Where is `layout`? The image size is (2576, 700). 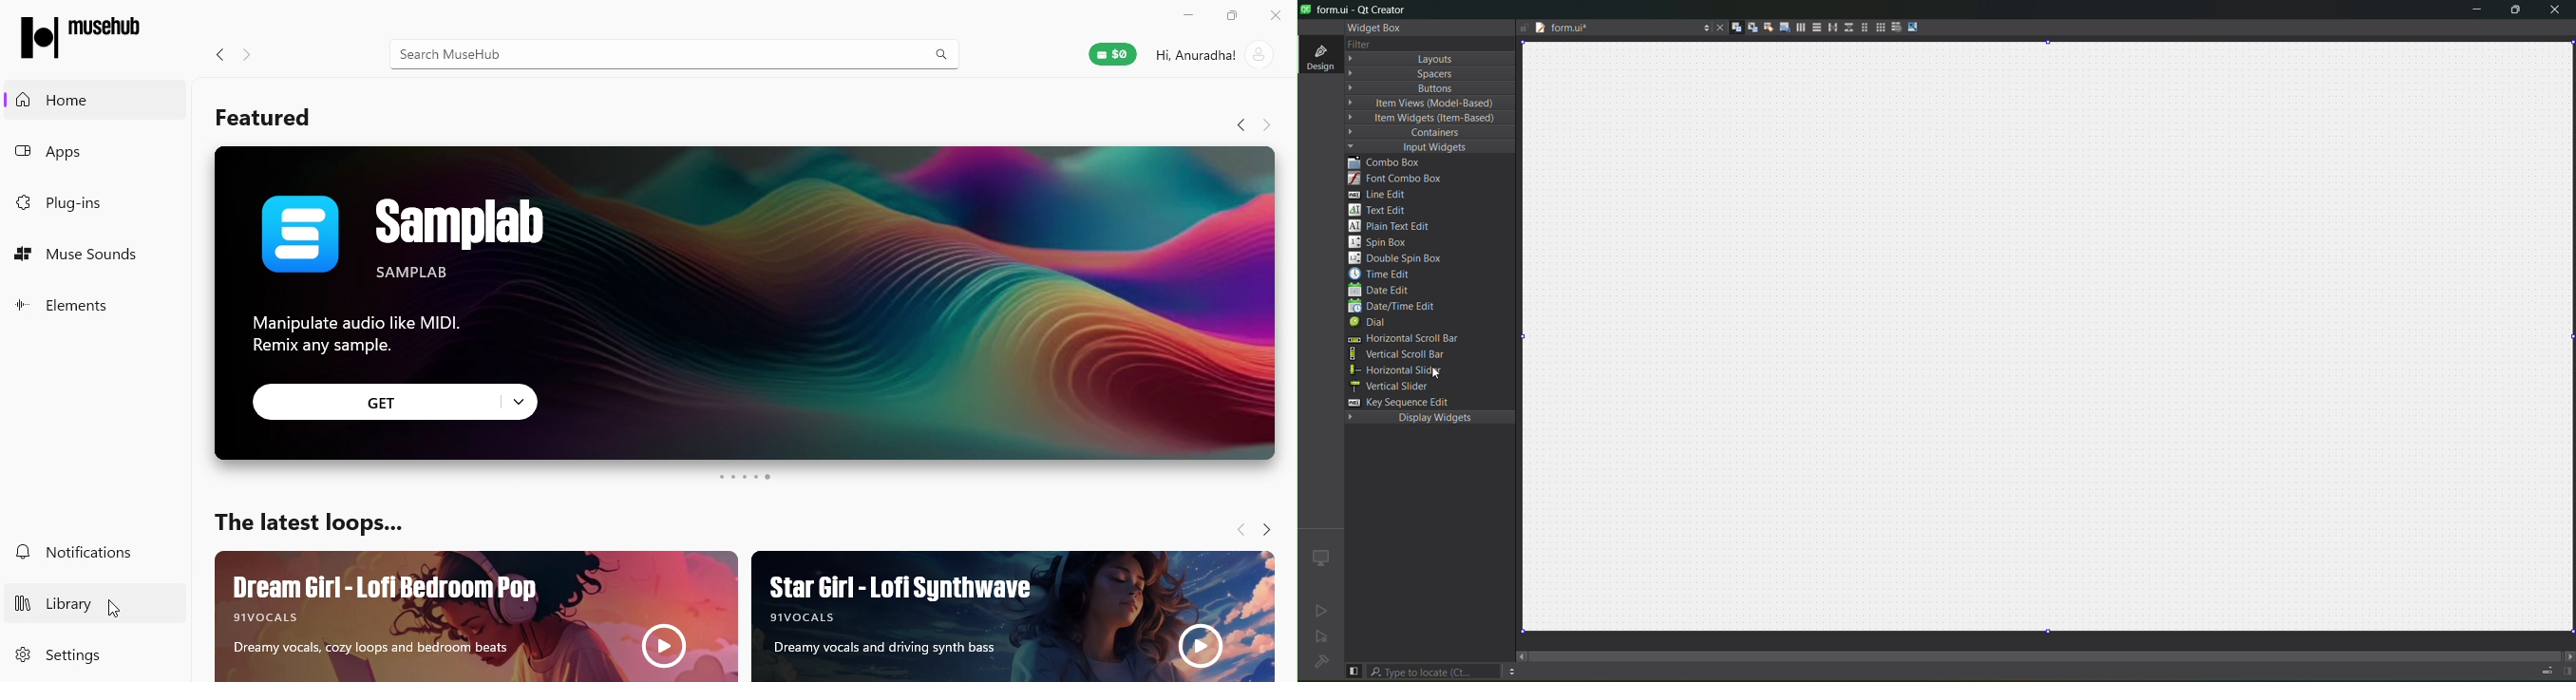
layout is located at coordinates (1409, 59).